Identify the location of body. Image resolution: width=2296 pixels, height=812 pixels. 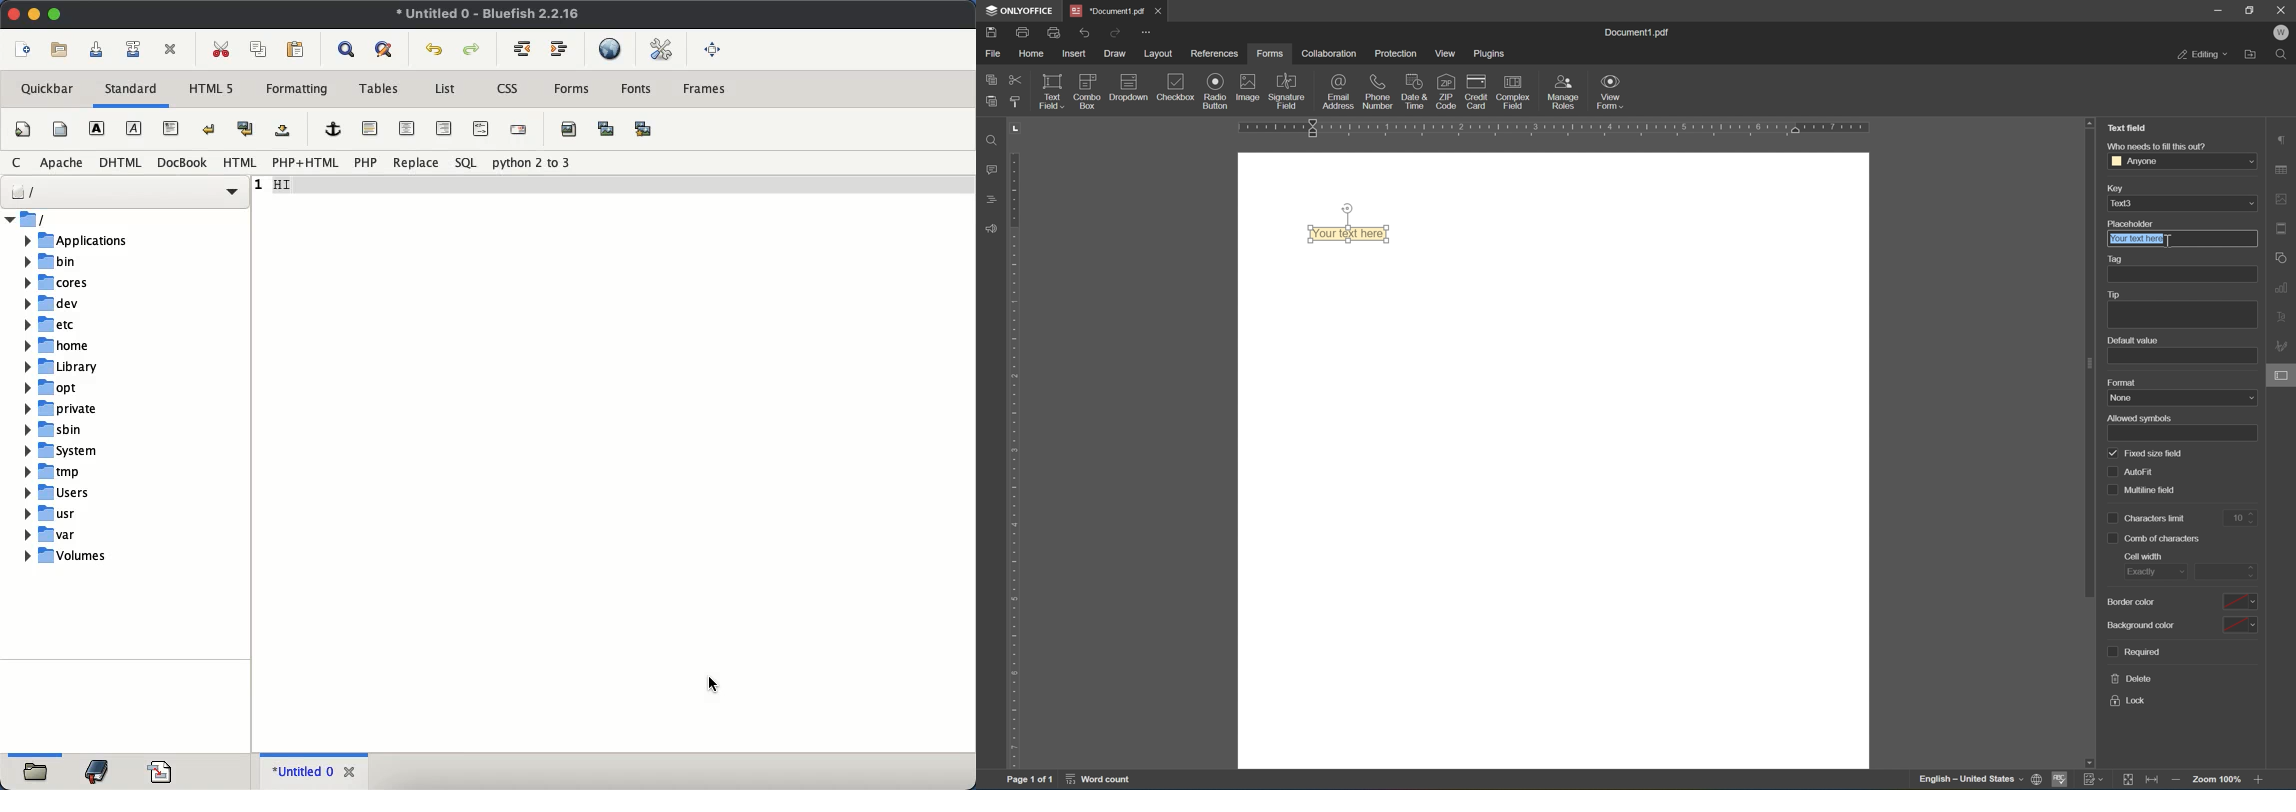
(62, 128).